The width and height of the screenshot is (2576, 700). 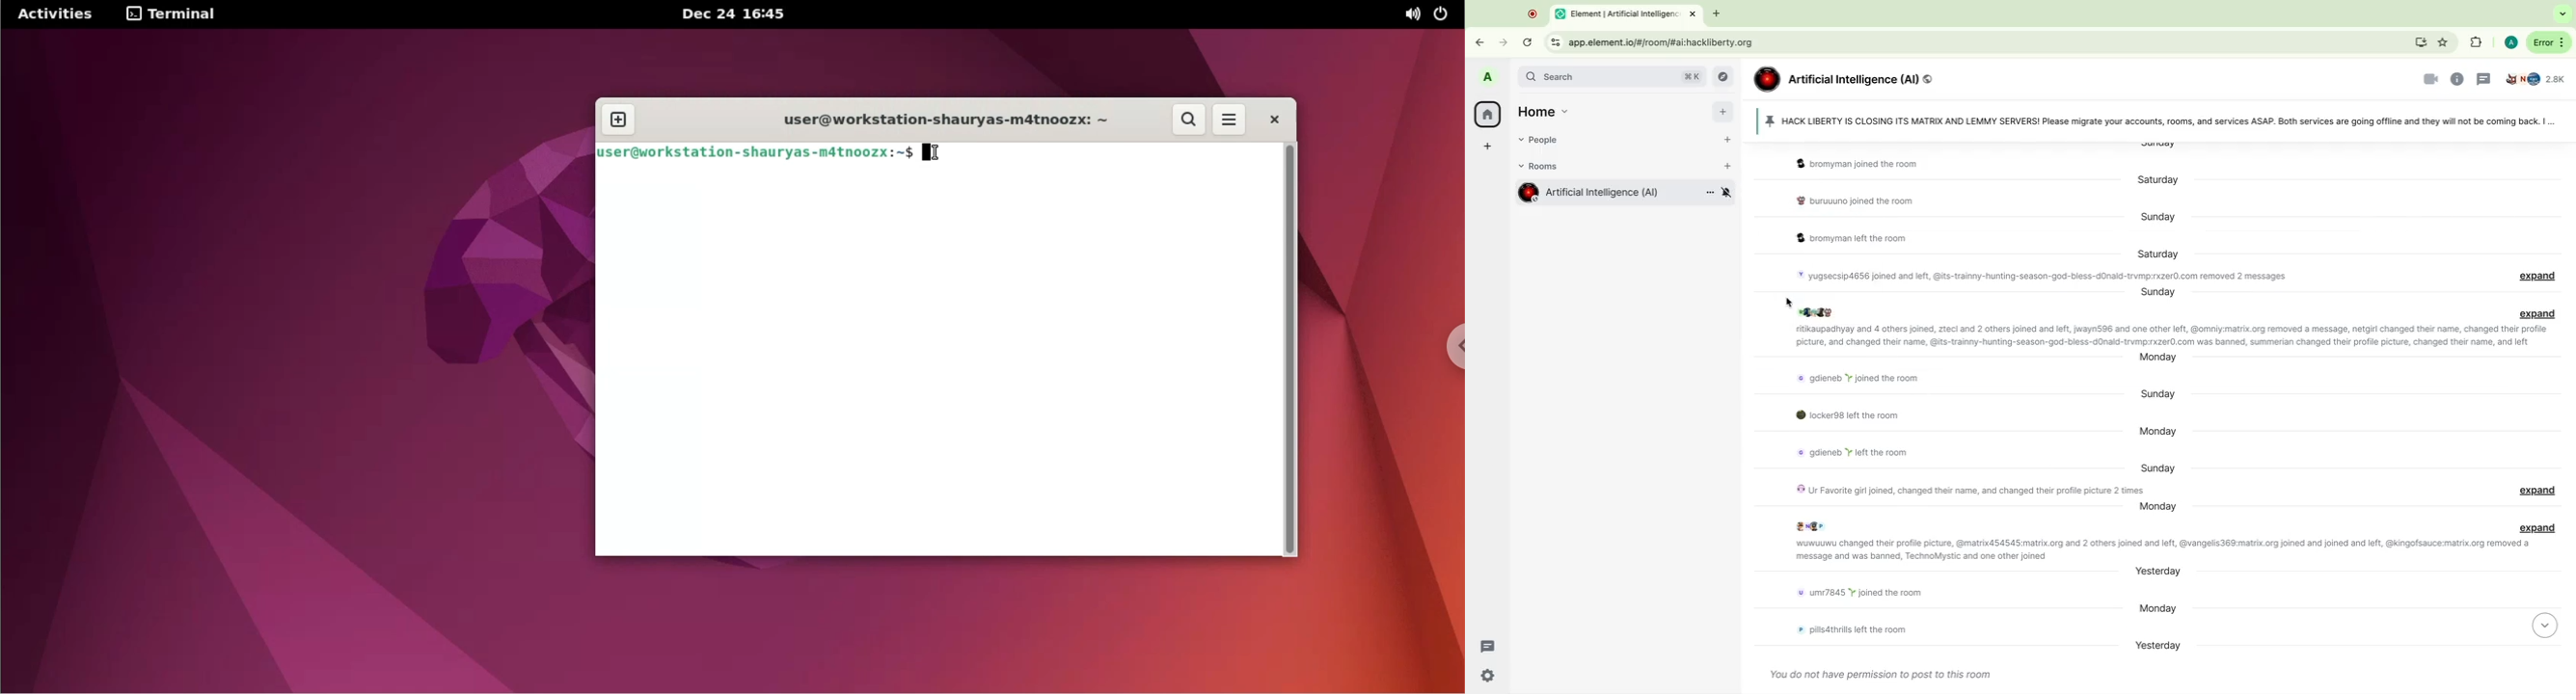 What do you see at coordinates (1482, 40) in the screenshot?
I see `Back` at bounding box center [1482, 40].